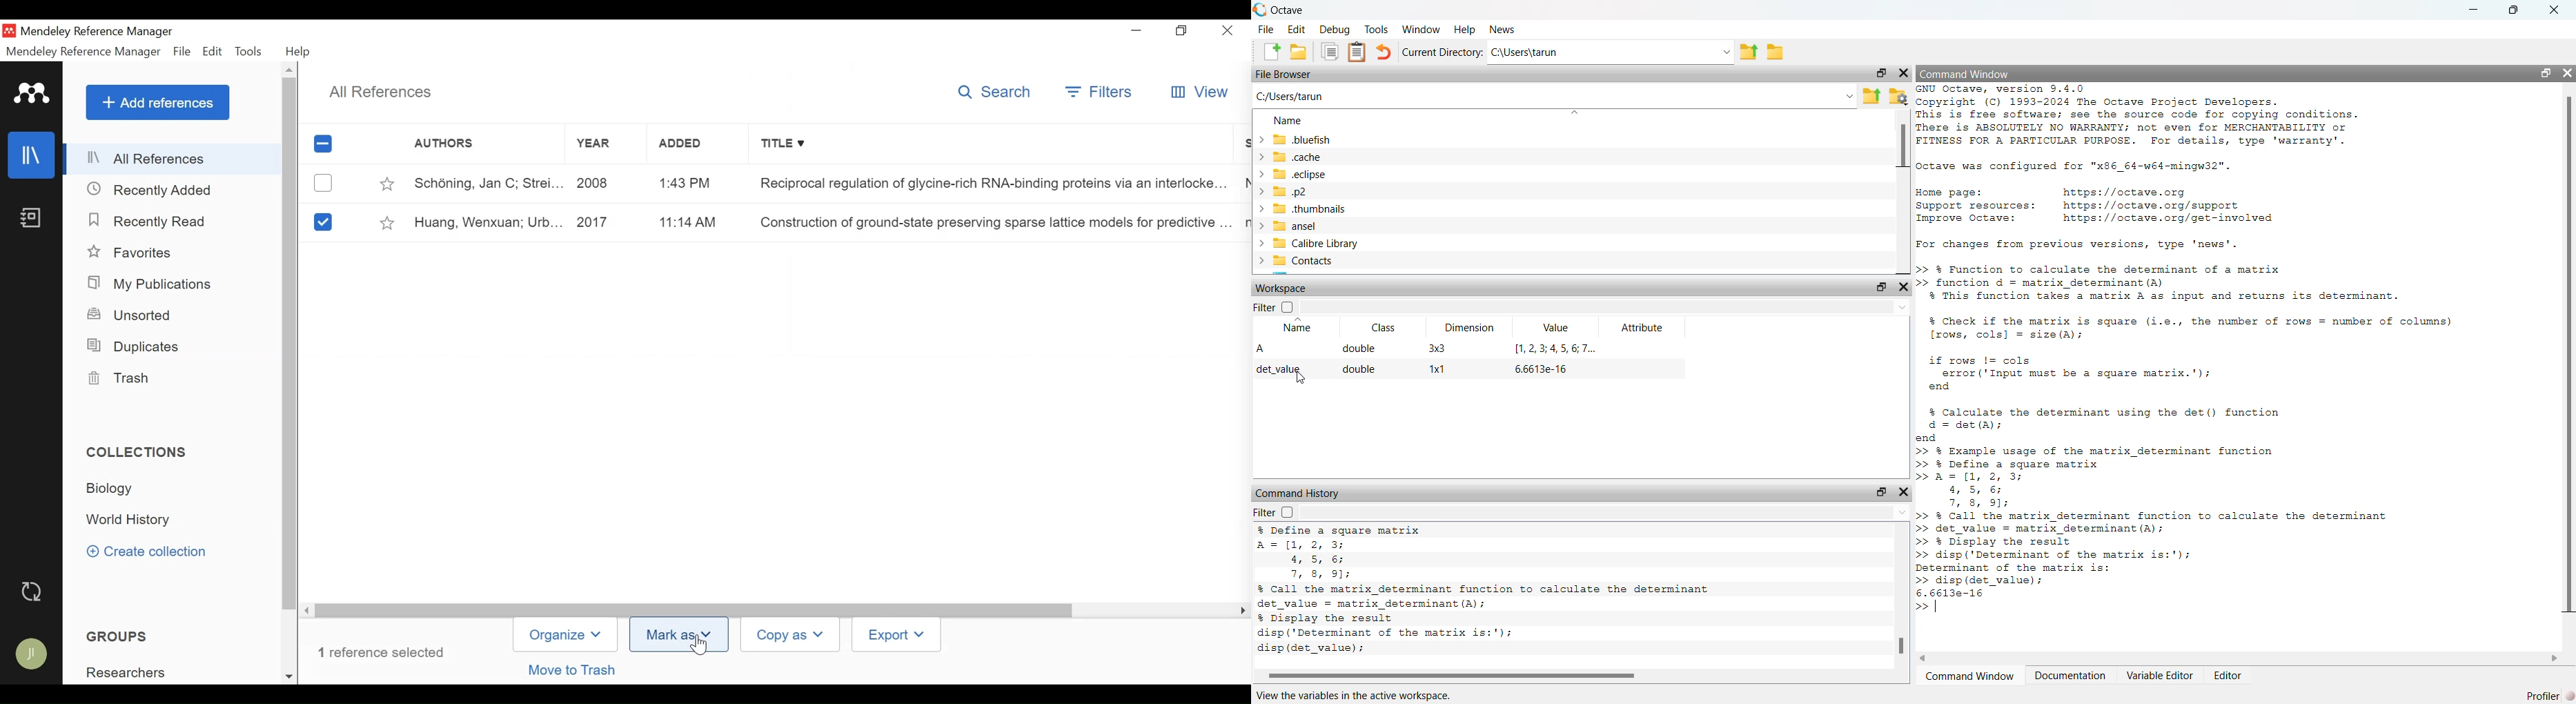 This screenshot has height=728, width=2576. Describe the element at coordinates (1101, 92) in the screenshot. I see `Filter` at that location.